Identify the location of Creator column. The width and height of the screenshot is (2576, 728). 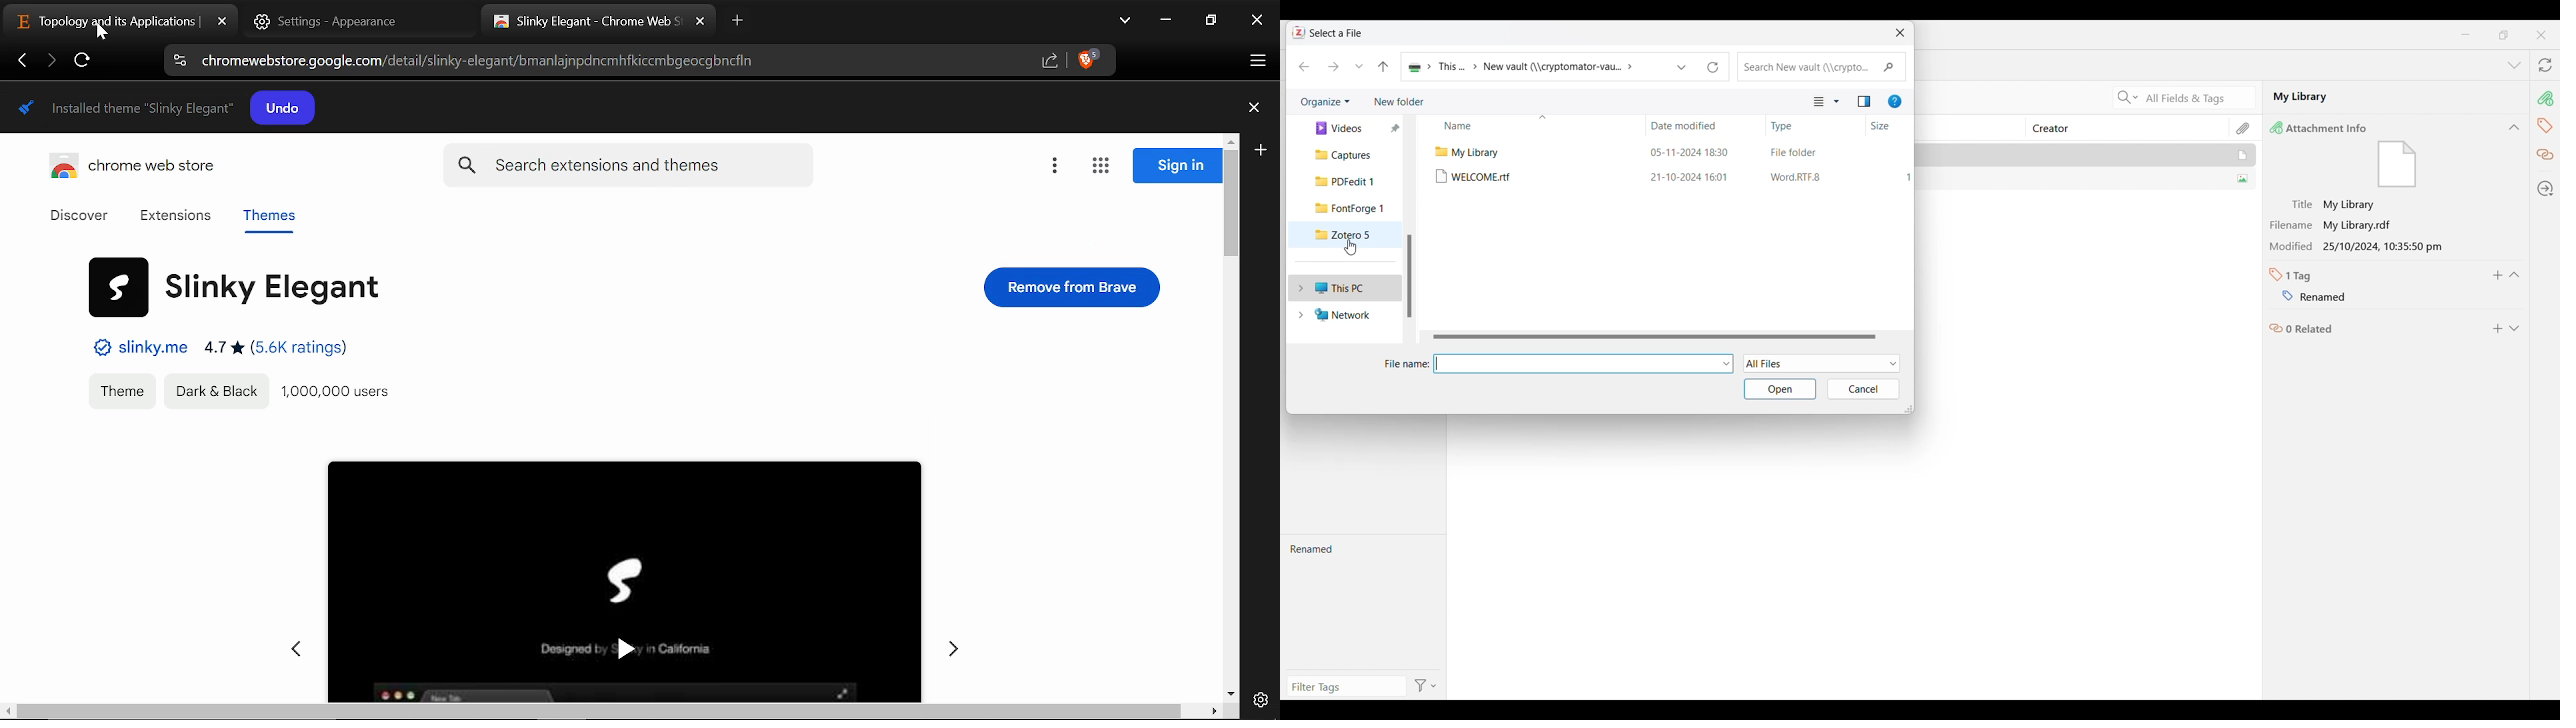
(2117, 127).